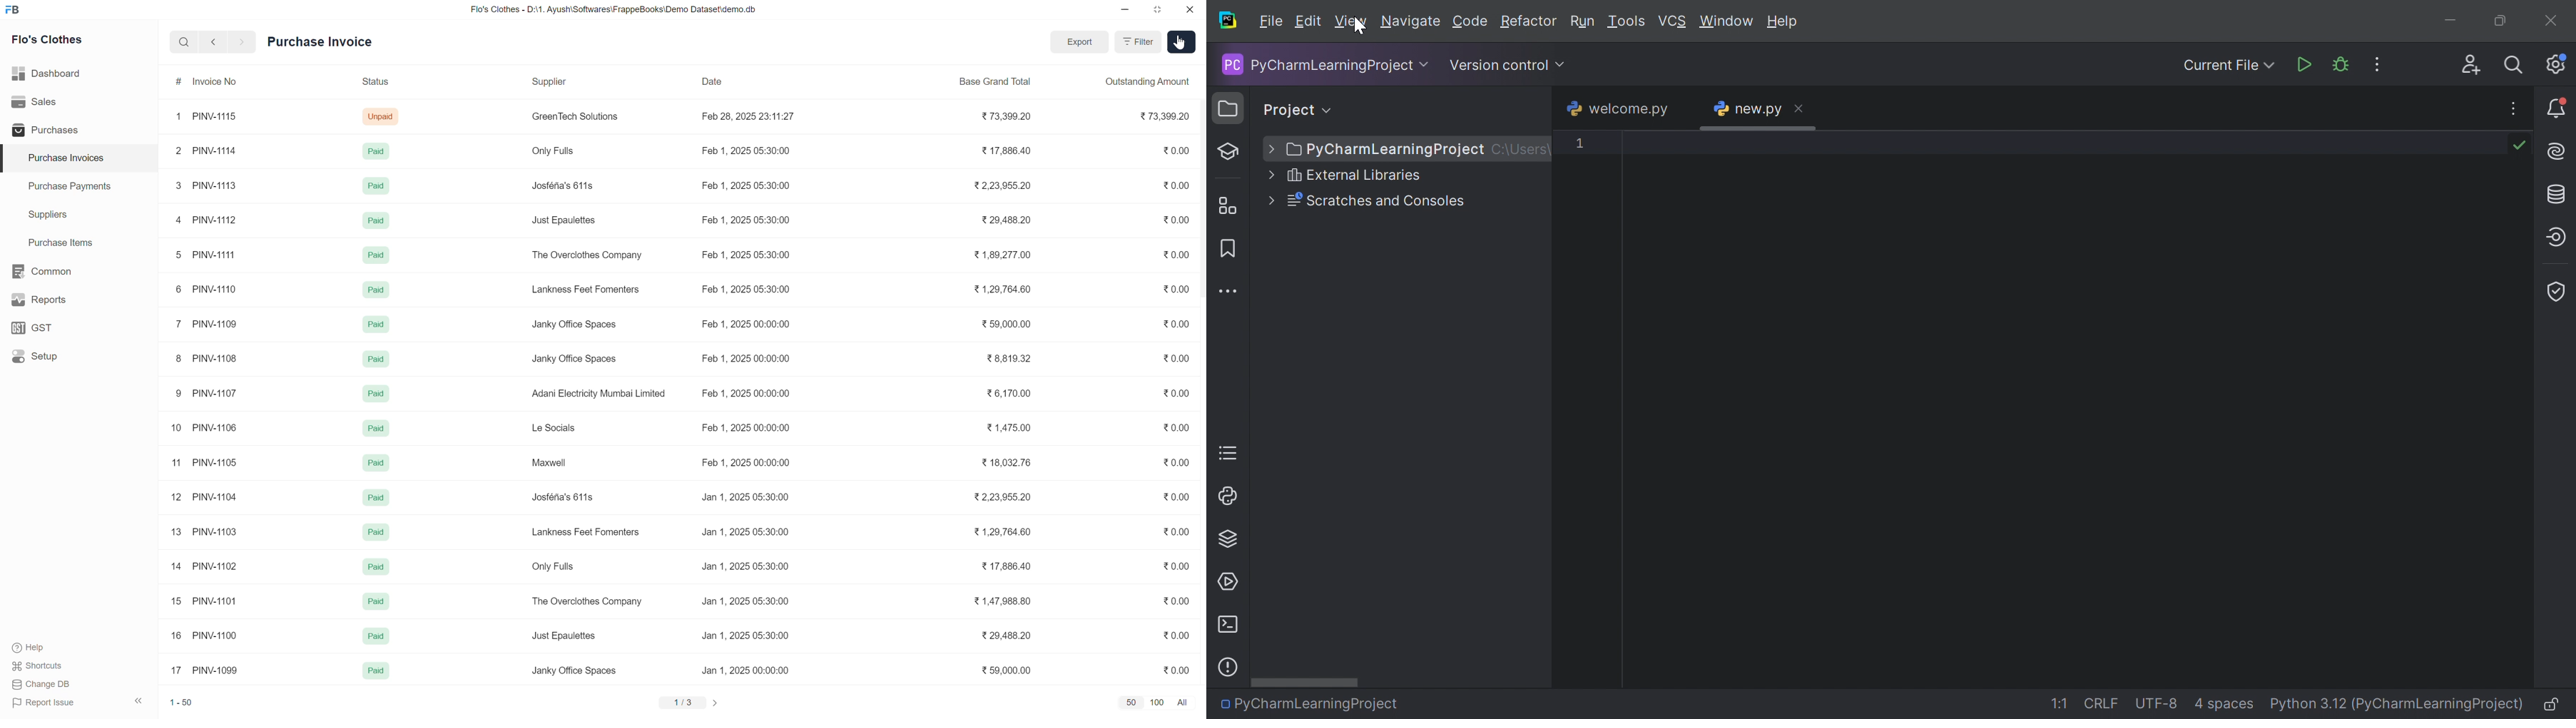 This screenshot has width=2576, height=728. What do you see at coordinates (1174, 182) in the screenshot?
I see `0.00` at bounding box center [1174, 182].